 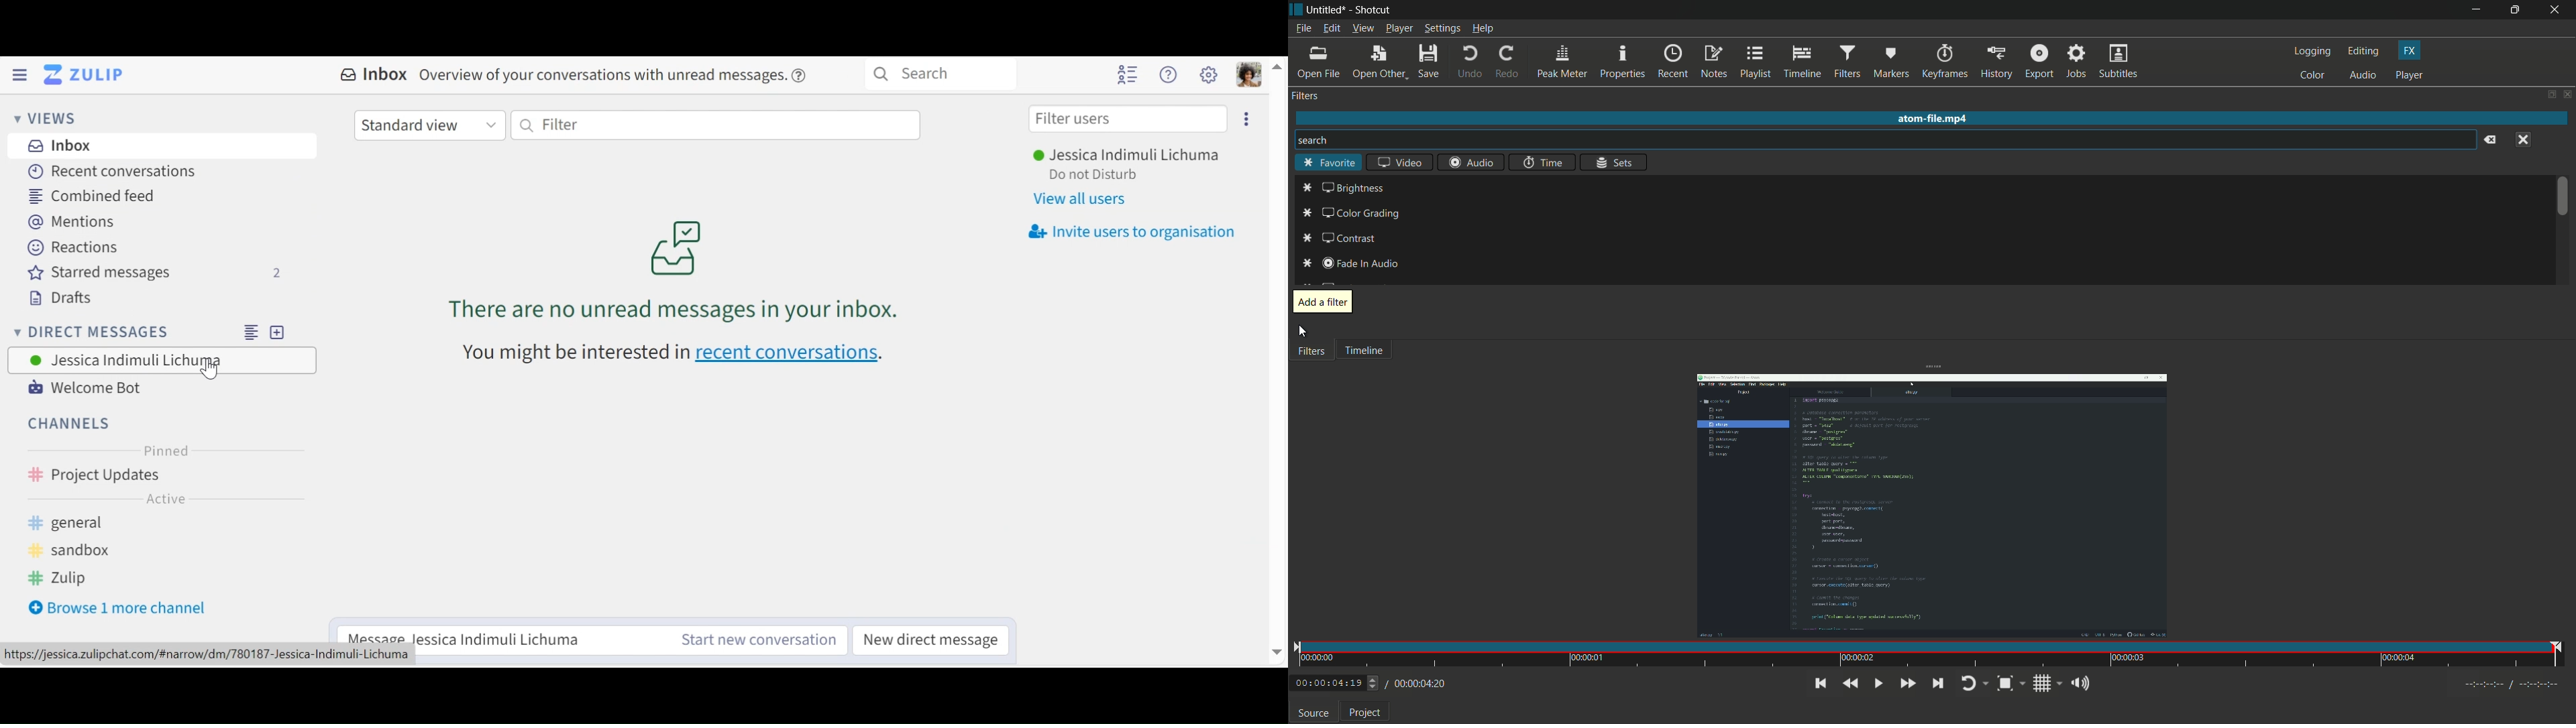 What do you see at coordinates (1324, 11) in the screenshot?
I see `file name` at bounding box center [1324, 11].